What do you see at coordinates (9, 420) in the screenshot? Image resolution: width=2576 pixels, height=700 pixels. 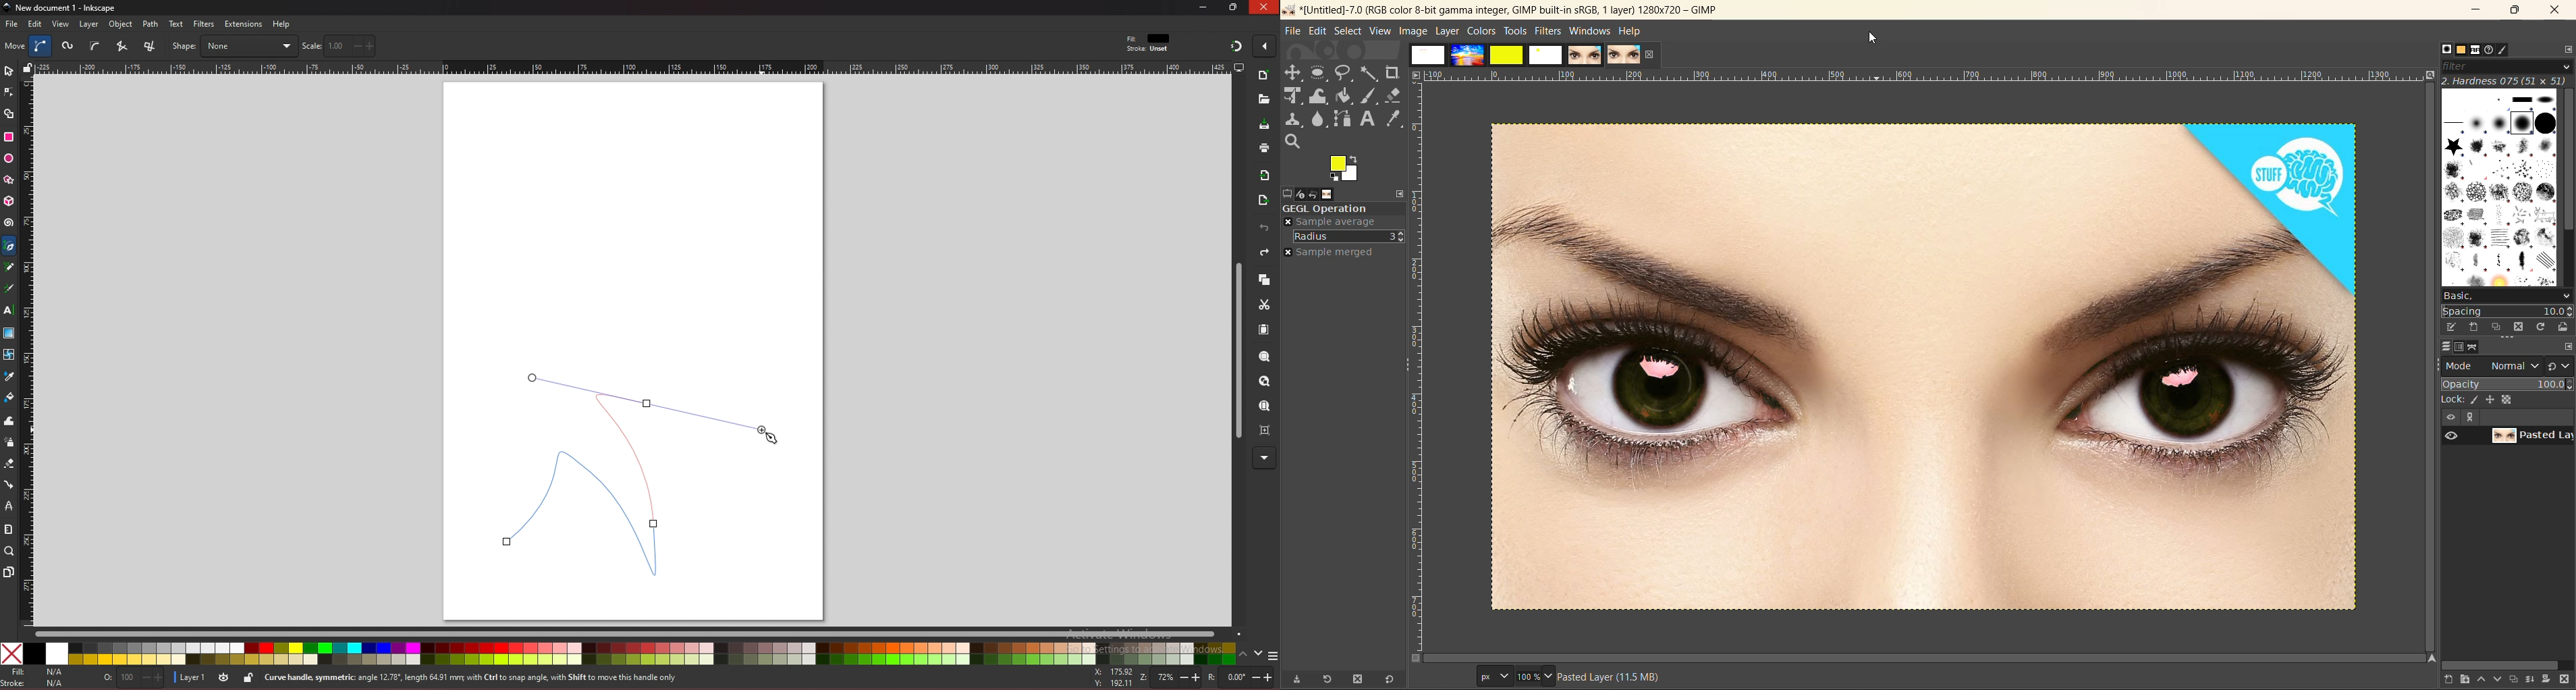 I see `tweak` at bounding box center [9, 420].